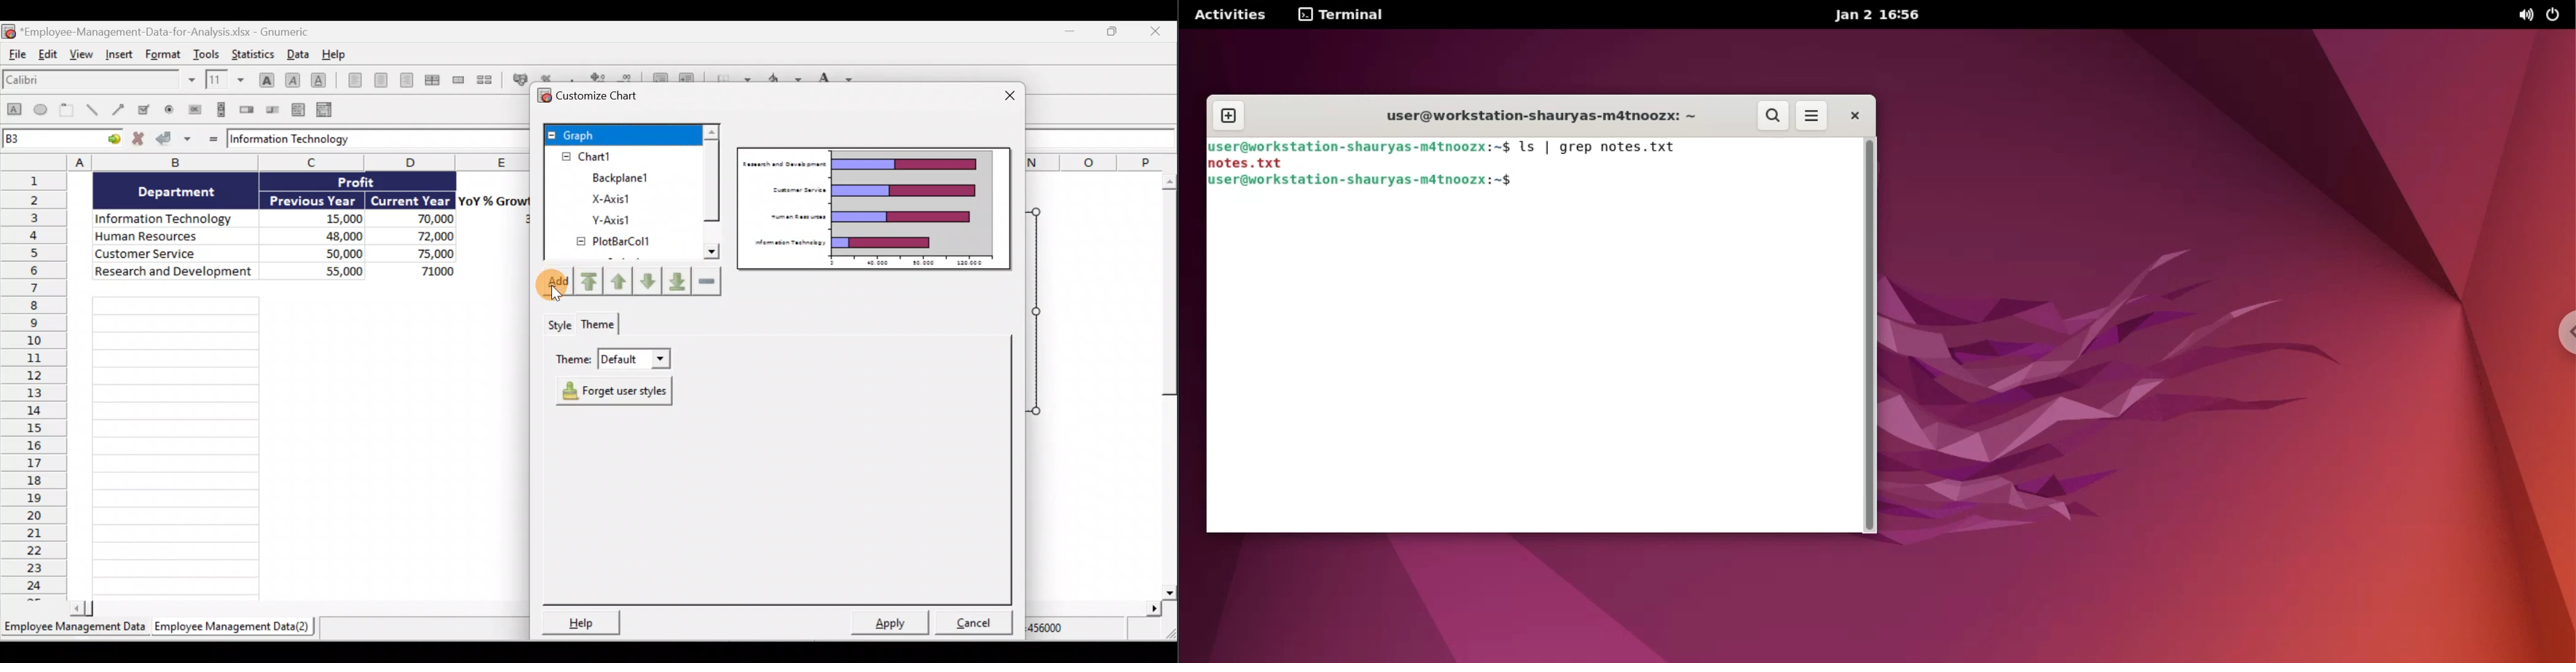 This screenshot has height=672, width=2576. I want to click on Style, so click(559, 324).